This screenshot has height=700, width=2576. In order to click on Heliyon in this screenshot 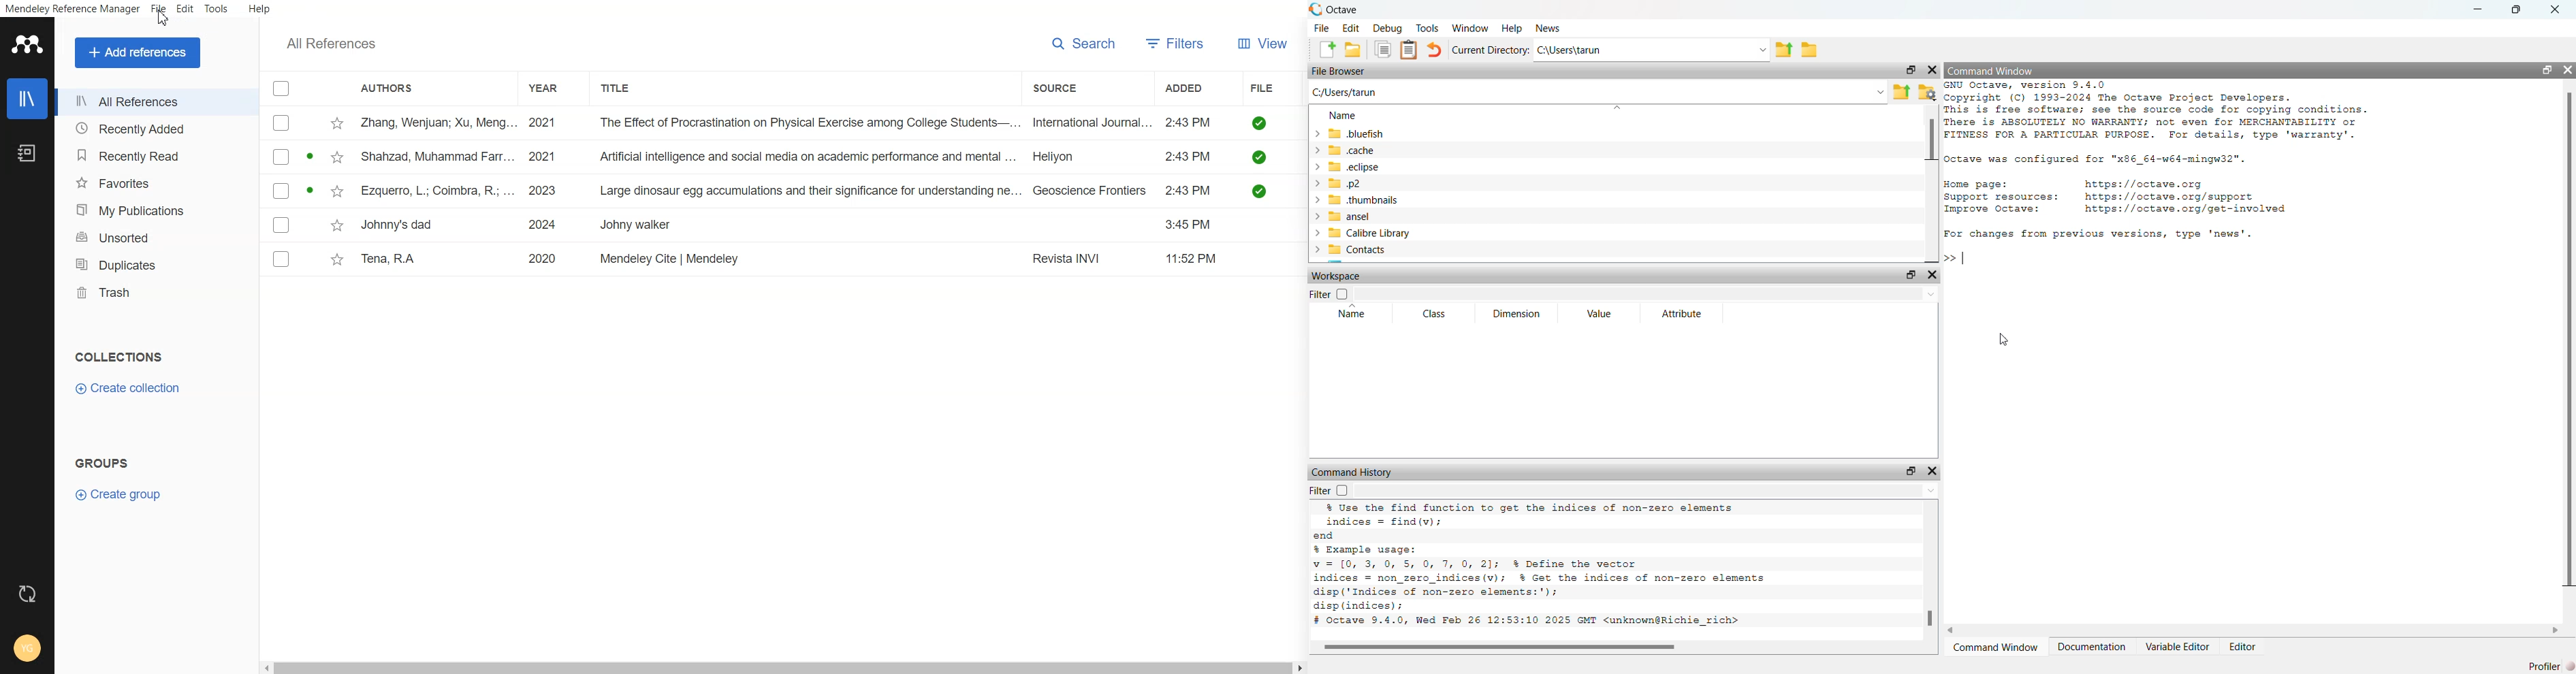, I will do `click(1062, 155)`.